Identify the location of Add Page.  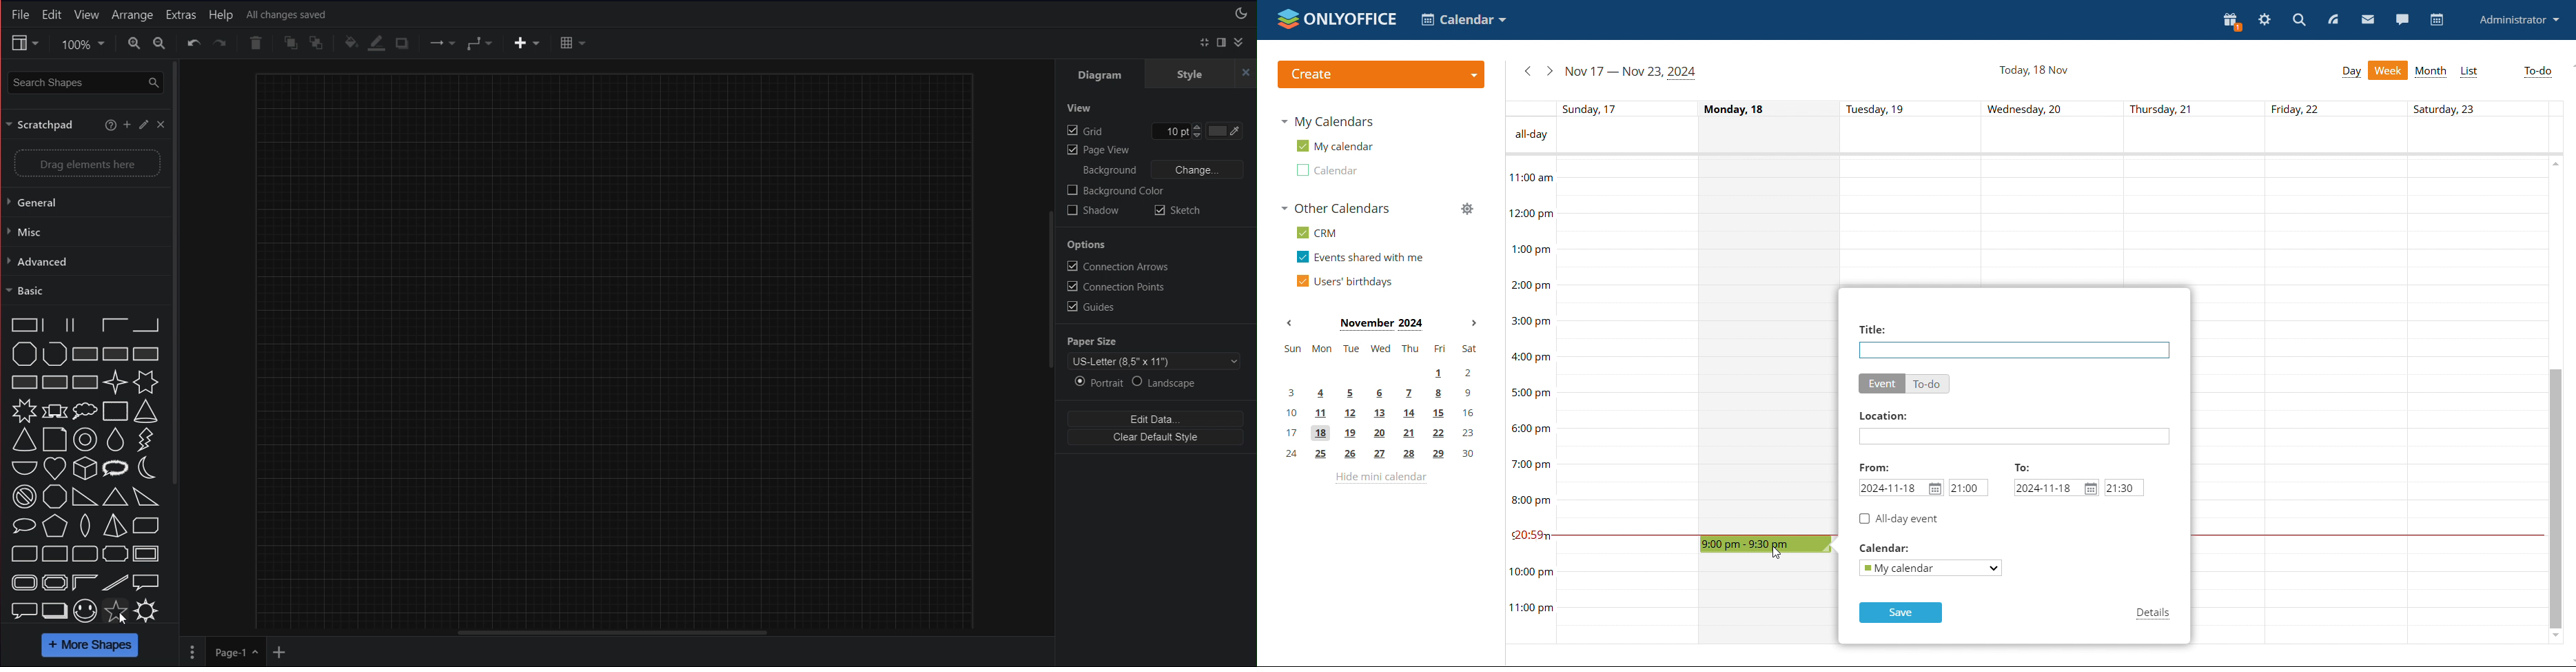
(278, 653).